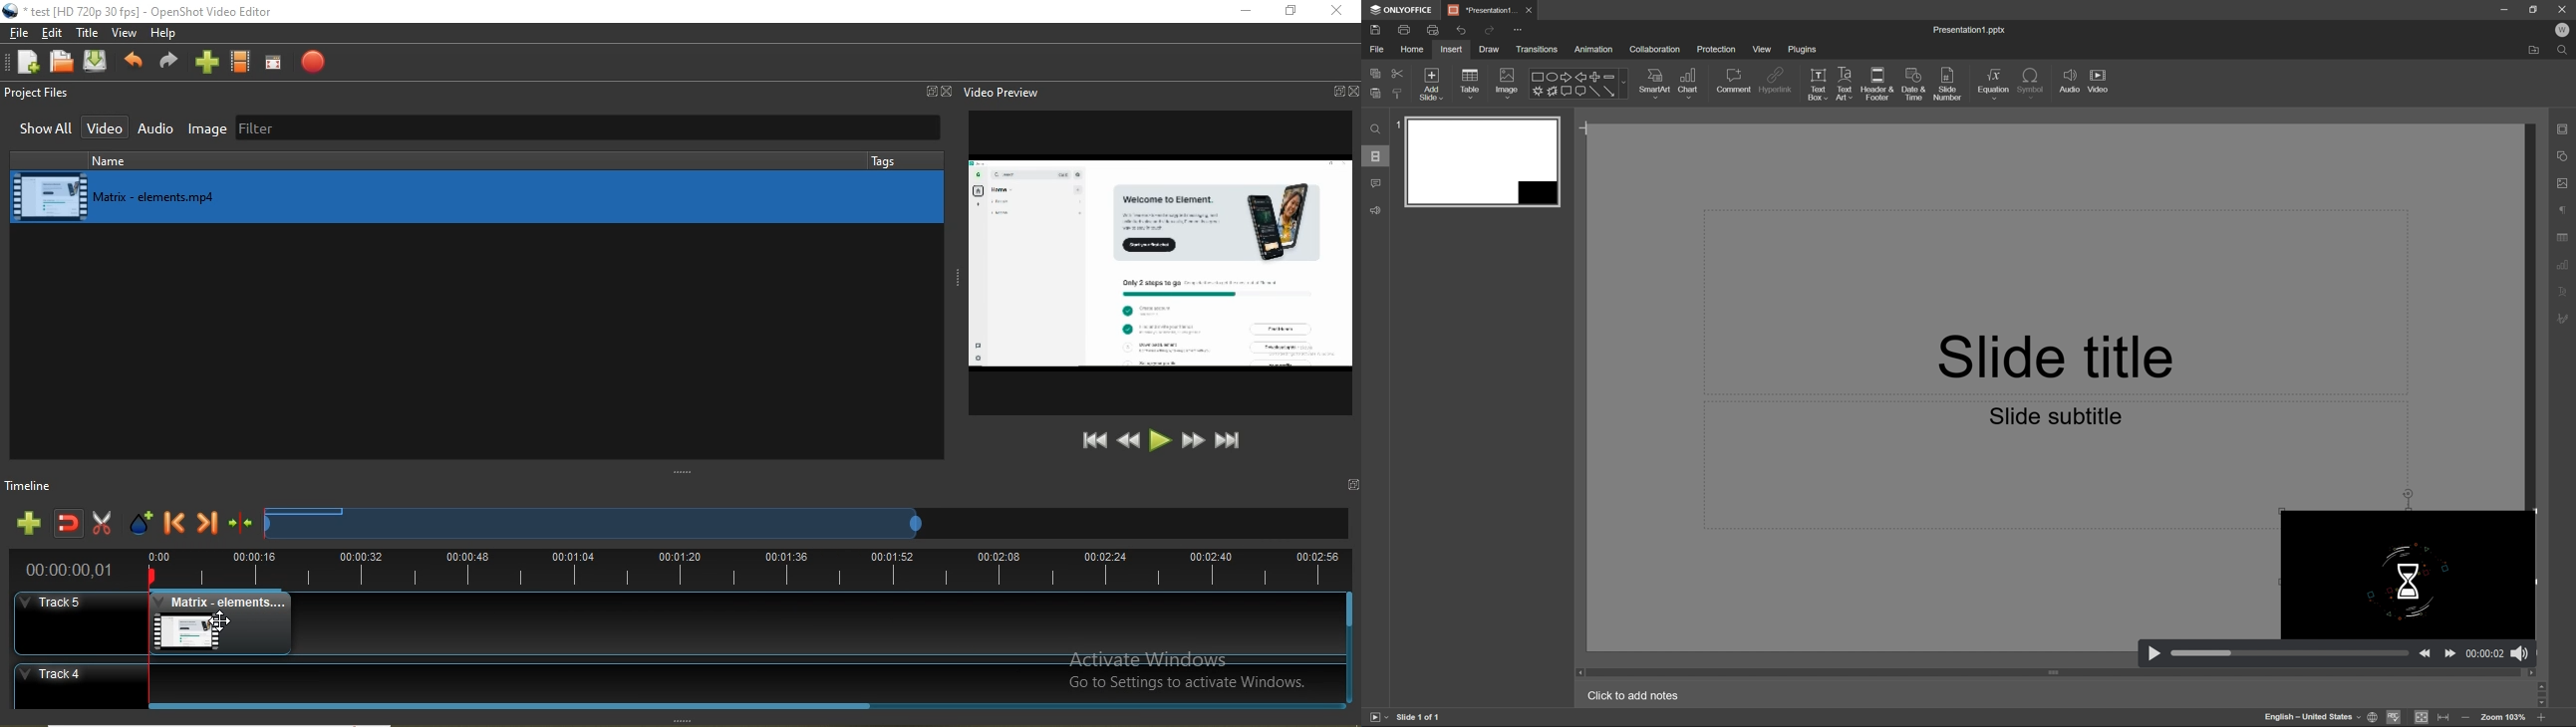 The height and width of the screenshot is (728, 2576). I want to click on slides, so click(1376, 158).